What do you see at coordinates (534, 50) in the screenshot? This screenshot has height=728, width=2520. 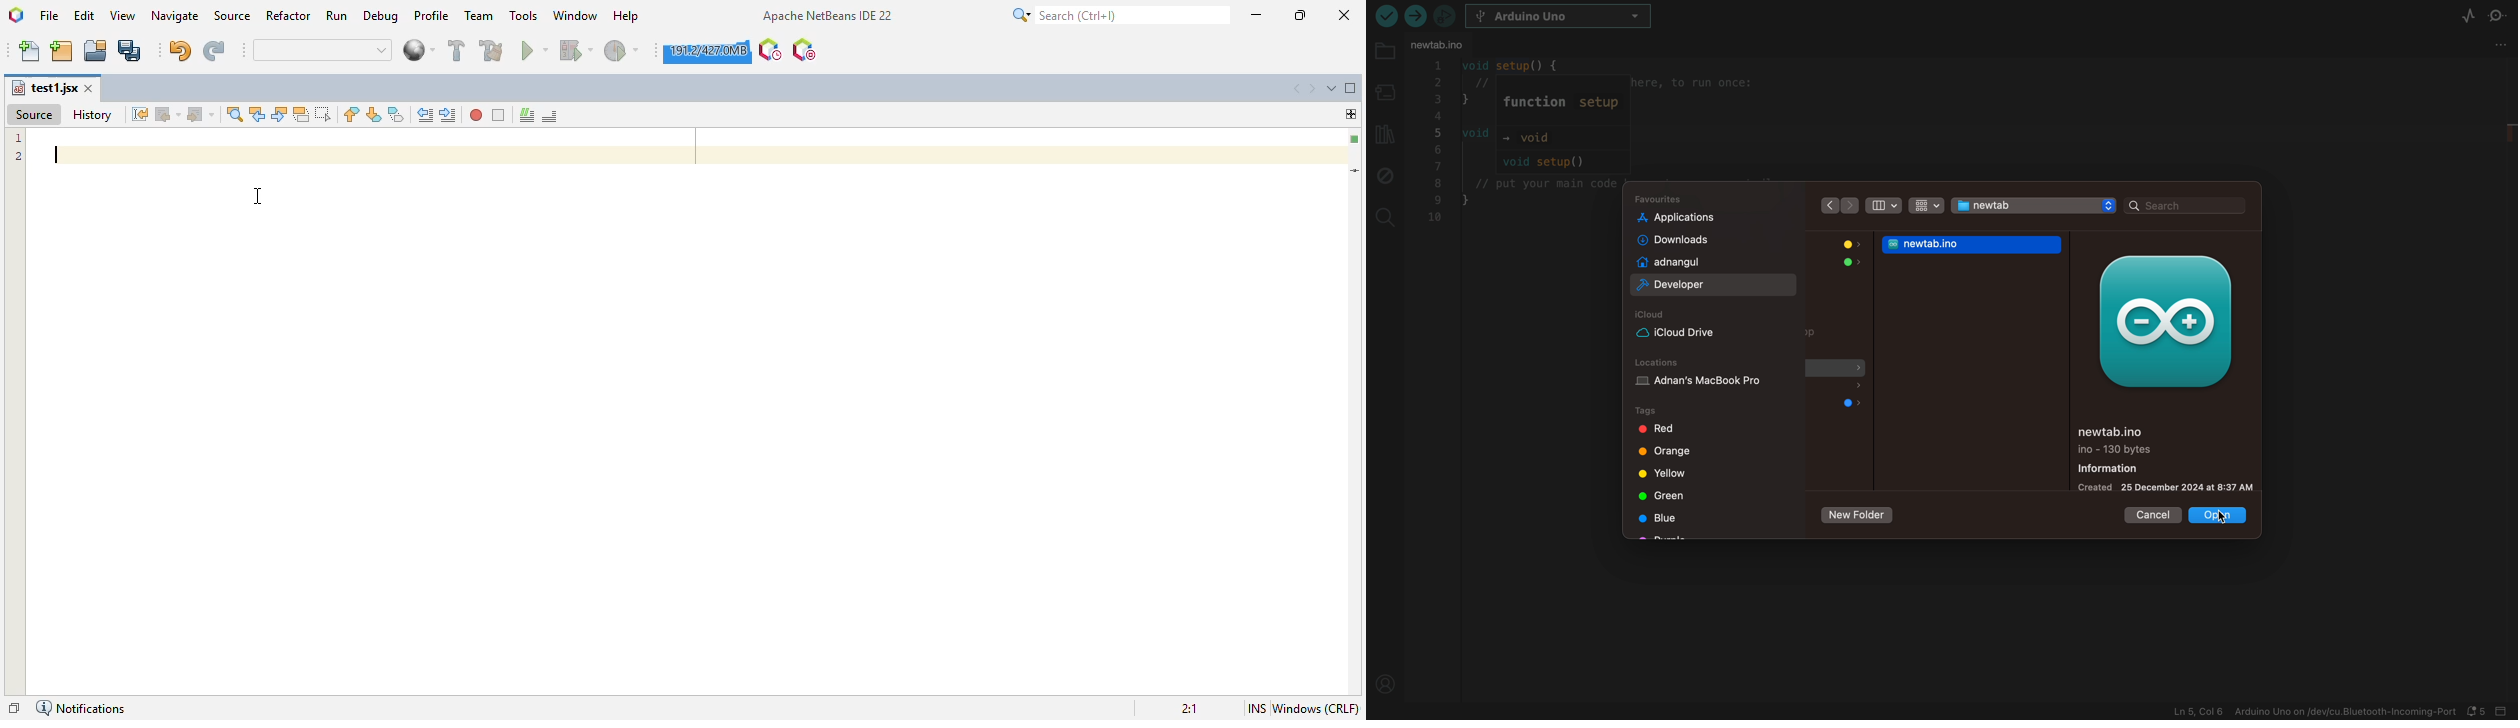 I see `run project` at bounding box center [534, 50].